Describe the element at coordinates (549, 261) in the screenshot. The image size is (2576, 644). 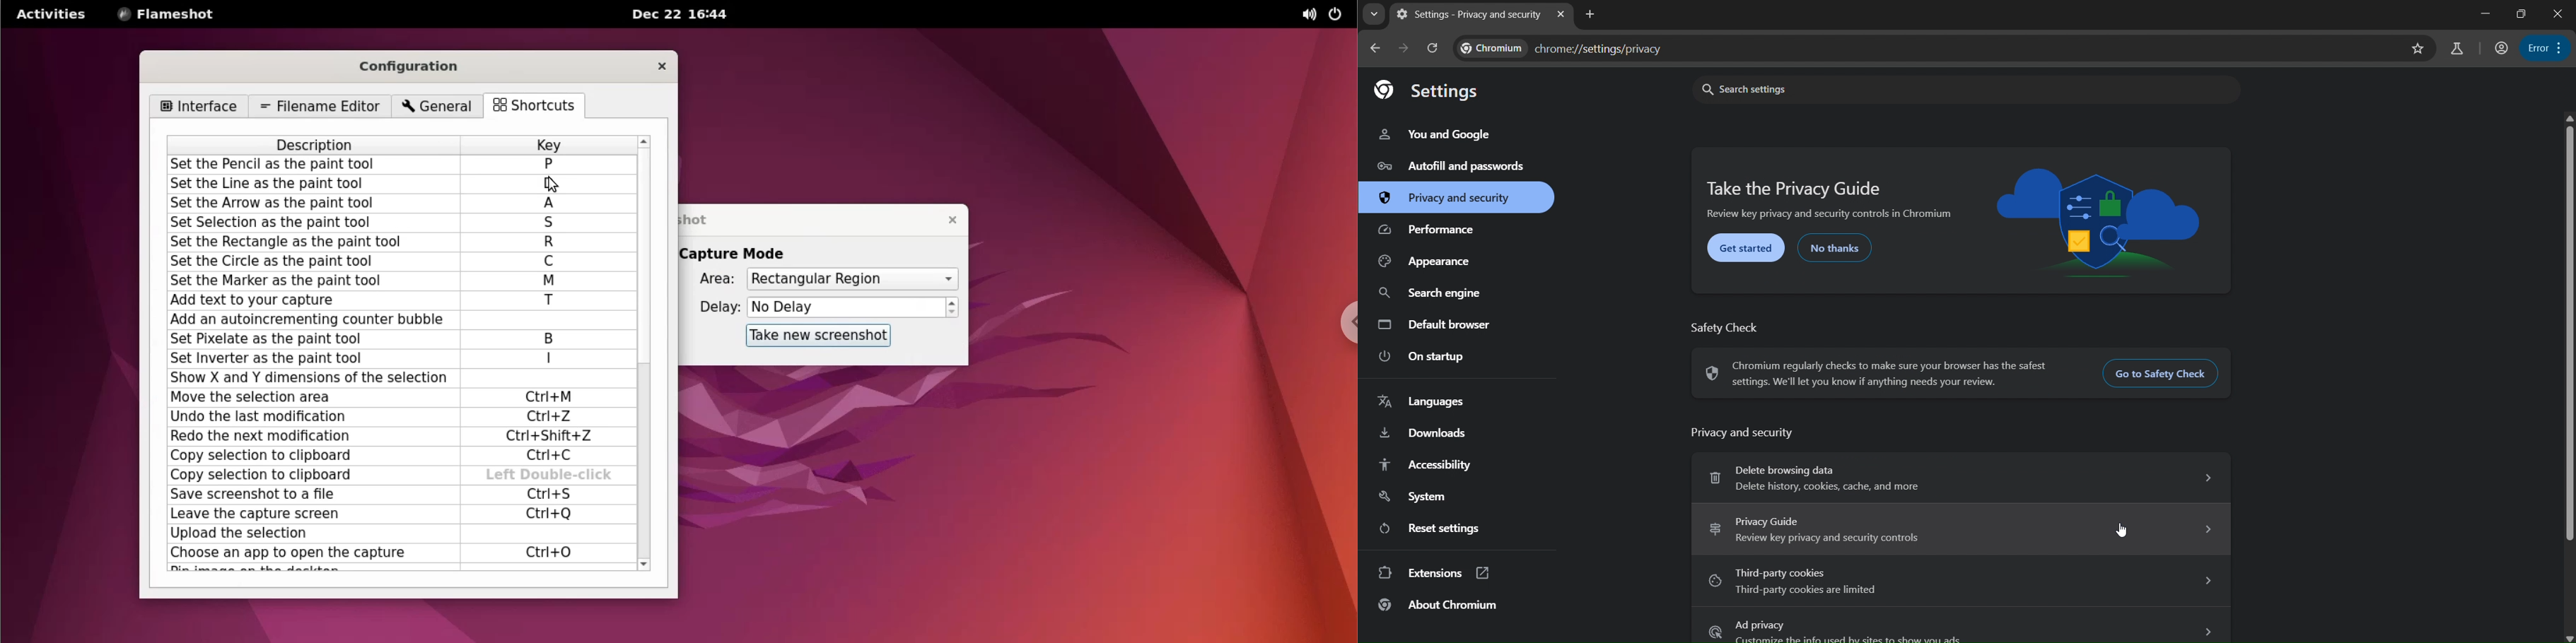
I see `C ` at that location.